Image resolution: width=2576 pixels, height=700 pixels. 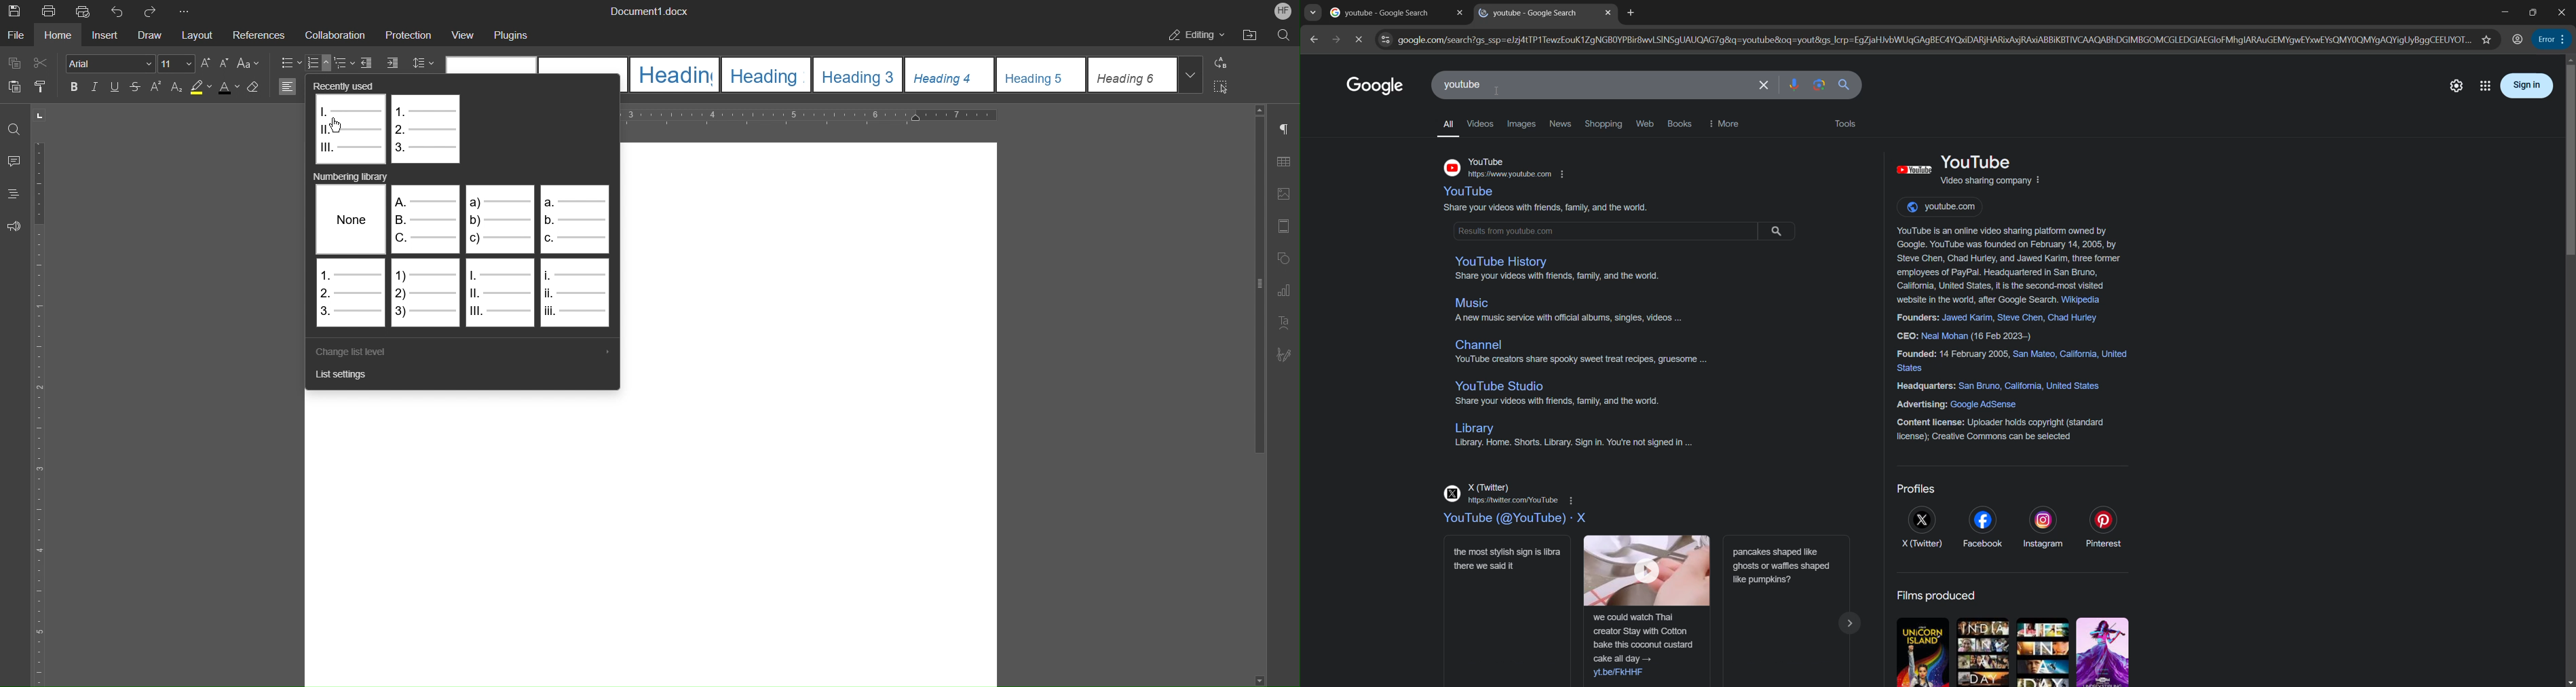 What do you see at coordinates (391, 64) in the screenshot?
I see `Increase Indent` at bounding box center [391, 64].